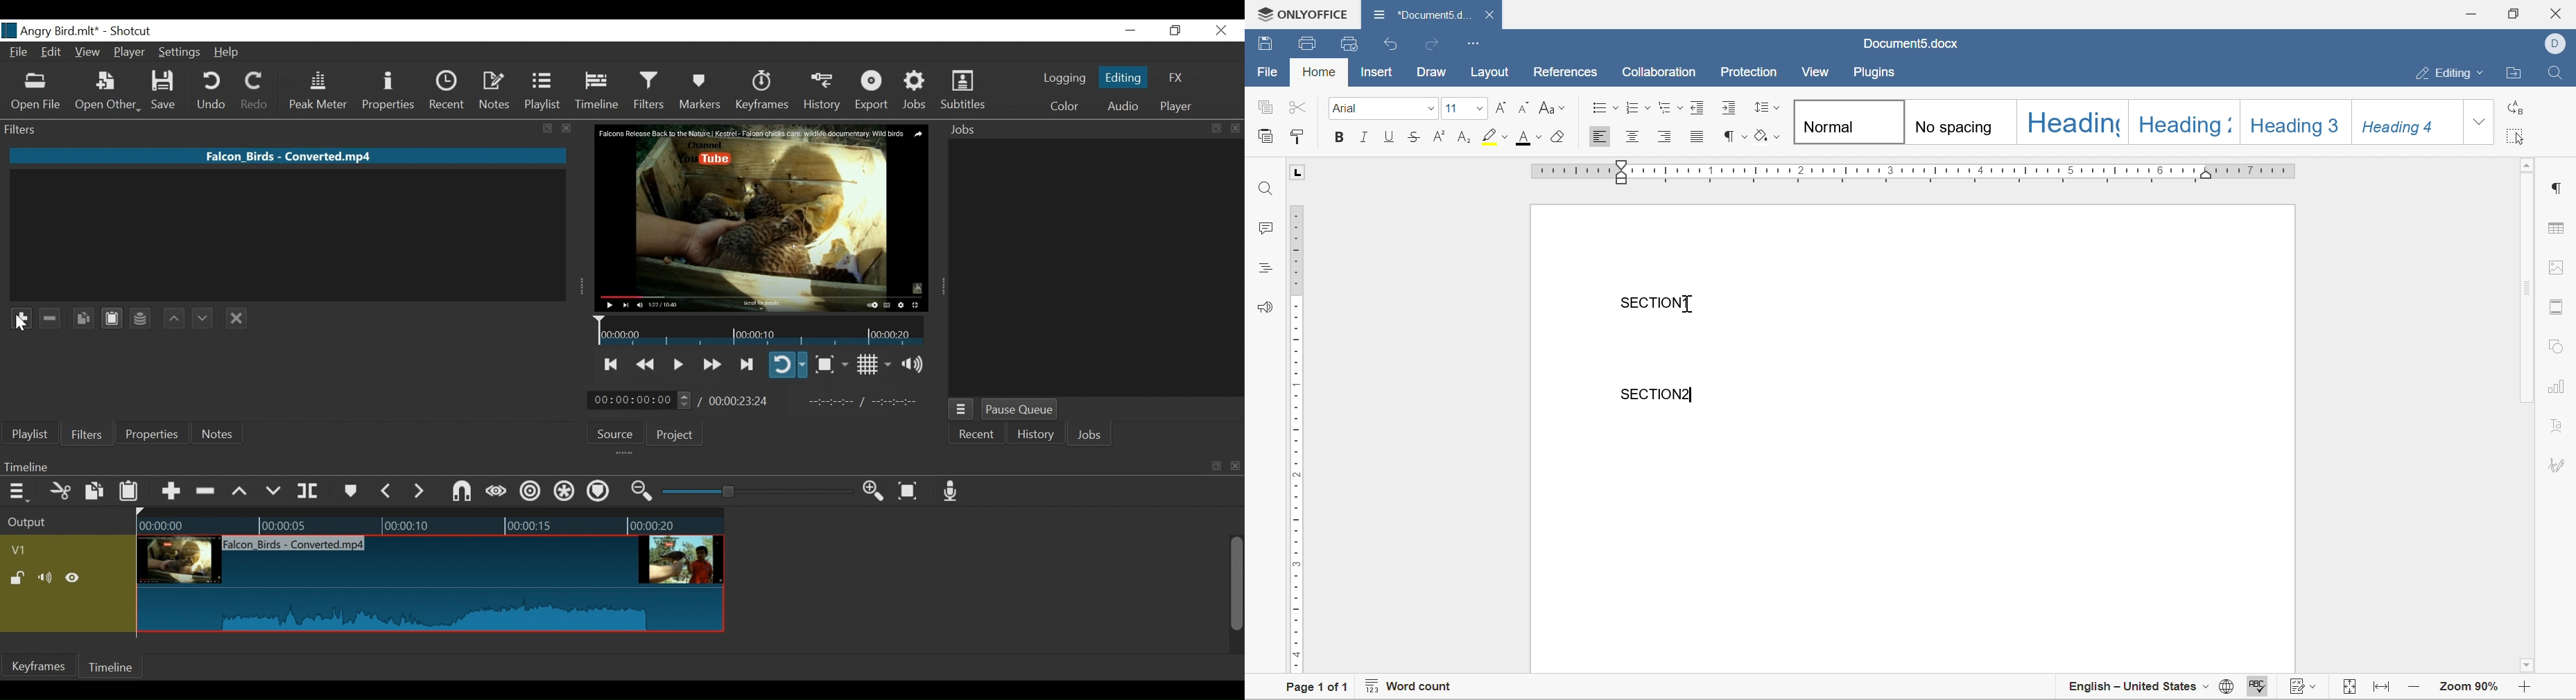 This screenshot has height=700, width=2576. Describe the element at coordinates (1697, 136) in the screenshot. I see `justified` at that location.